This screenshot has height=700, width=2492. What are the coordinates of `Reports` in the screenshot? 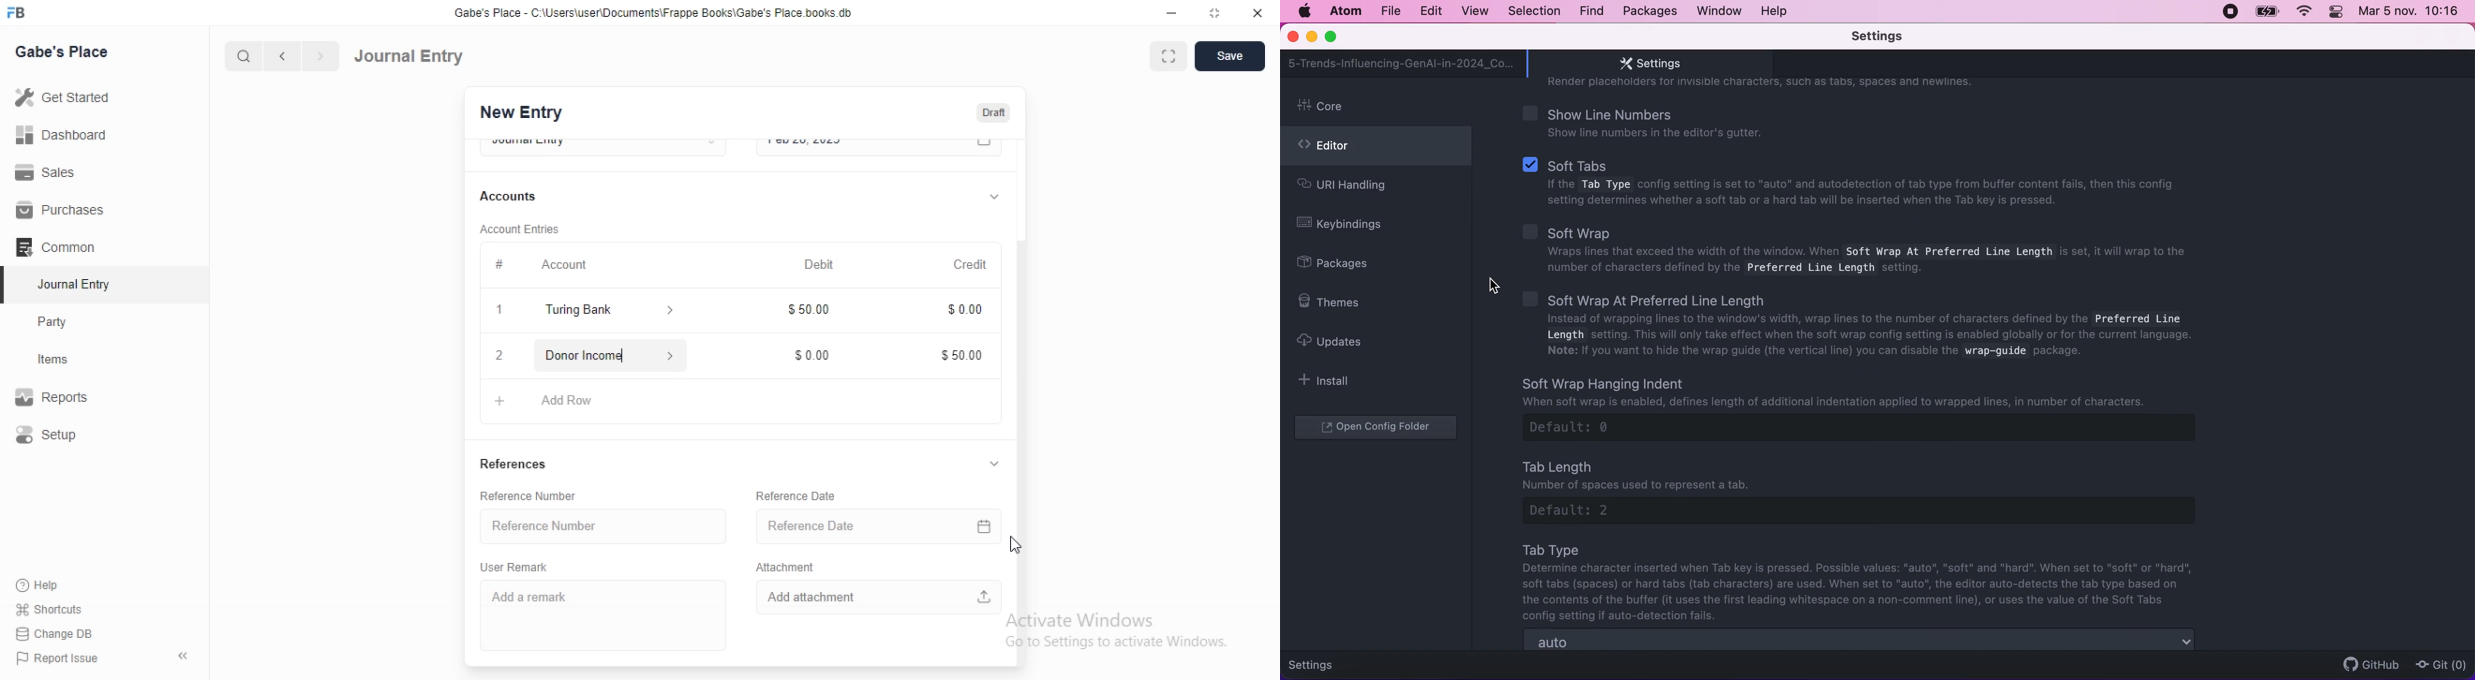 It's located at (65, 399).